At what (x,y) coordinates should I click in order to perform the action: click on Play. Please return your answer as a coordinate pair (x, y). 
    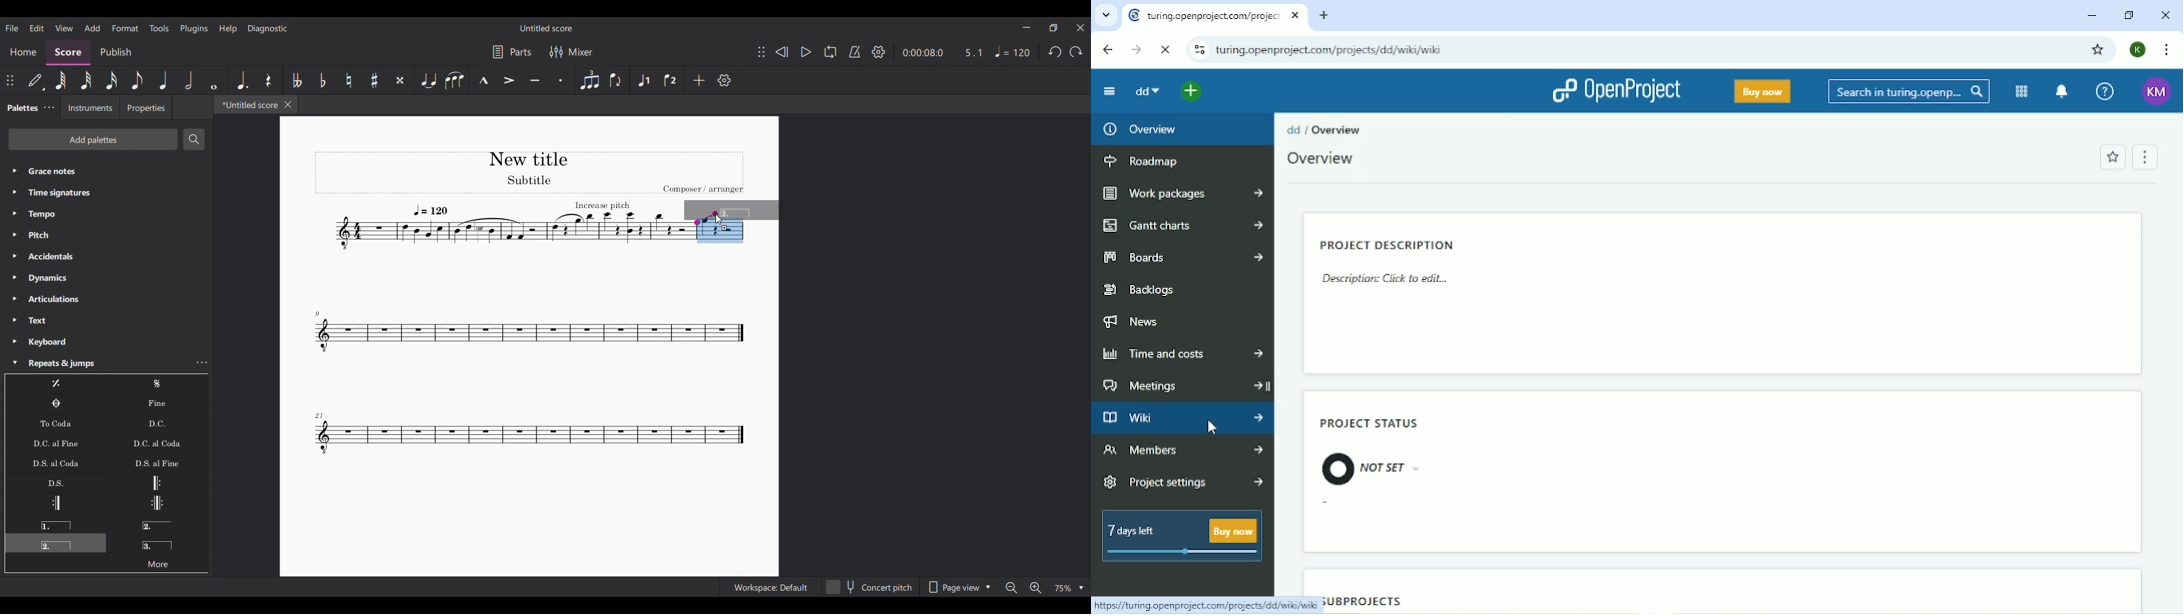
    Looking at the image, I should click on (806, 52).